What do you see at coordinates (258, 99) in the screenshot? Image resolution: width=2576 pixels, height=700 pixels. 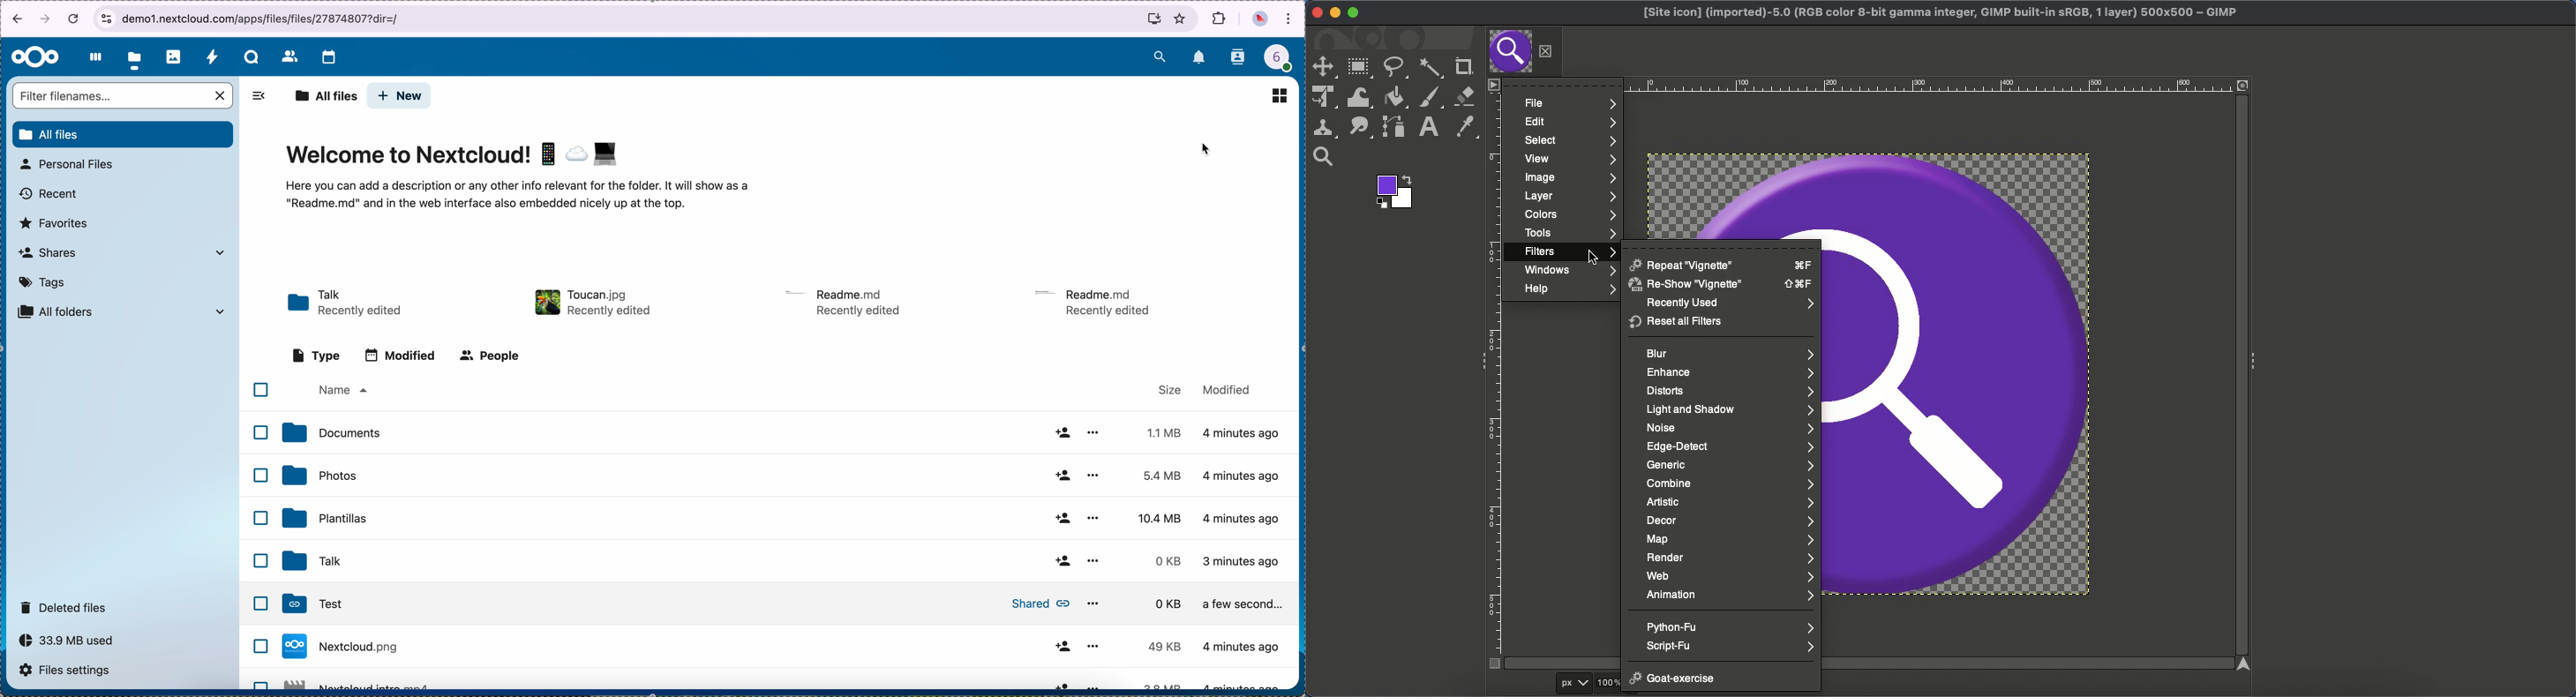 I see `hide tabs` at bounding box center [258, 99].